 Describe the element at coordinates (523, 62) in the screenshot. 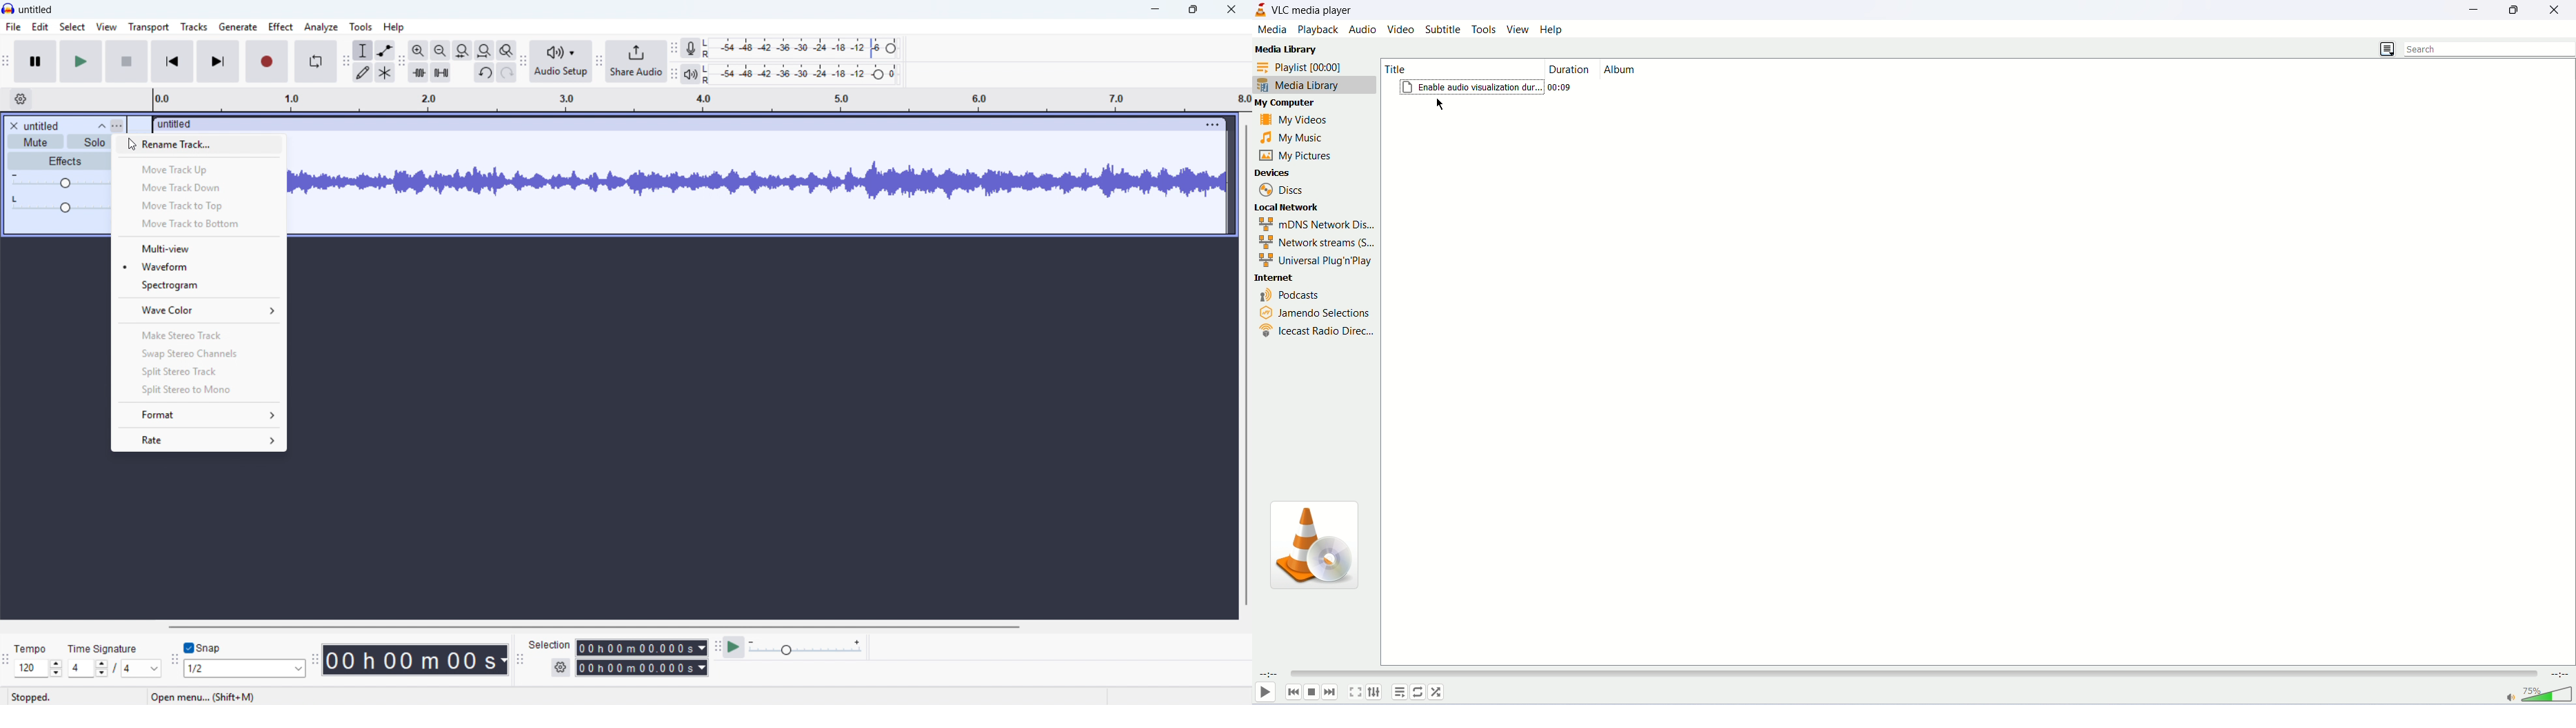

I see `Audio setup toolbar ` at that location.